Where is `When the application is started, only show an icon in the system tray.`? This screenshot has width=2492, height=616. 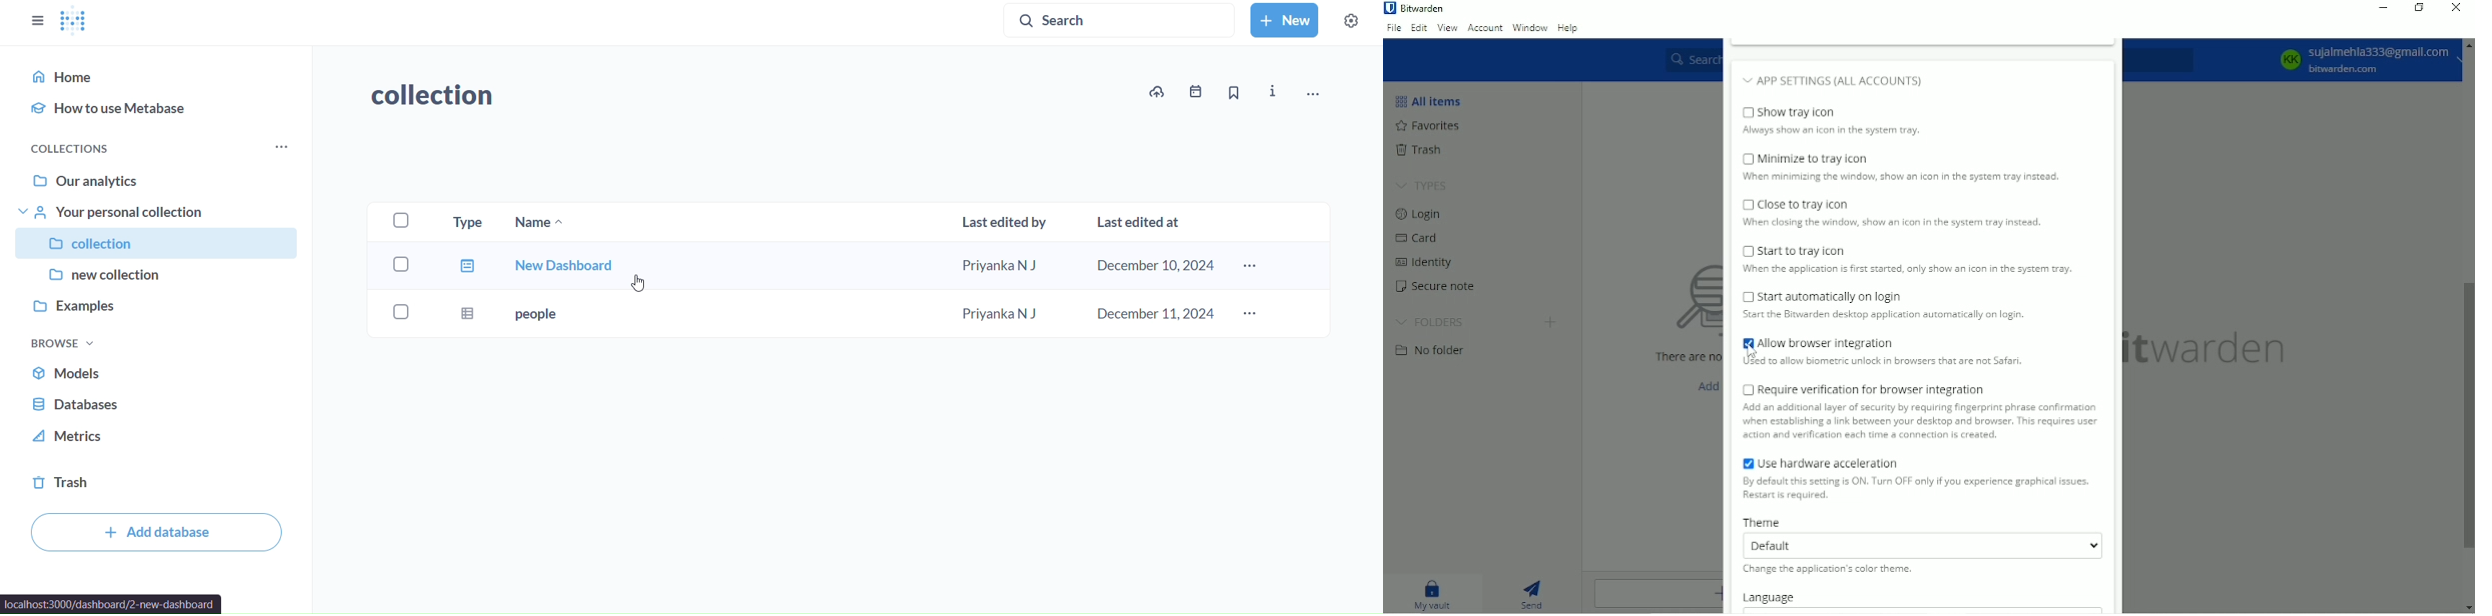
When the application is started, only show an icon in the system tray. is located at coordinates (1906, 271).